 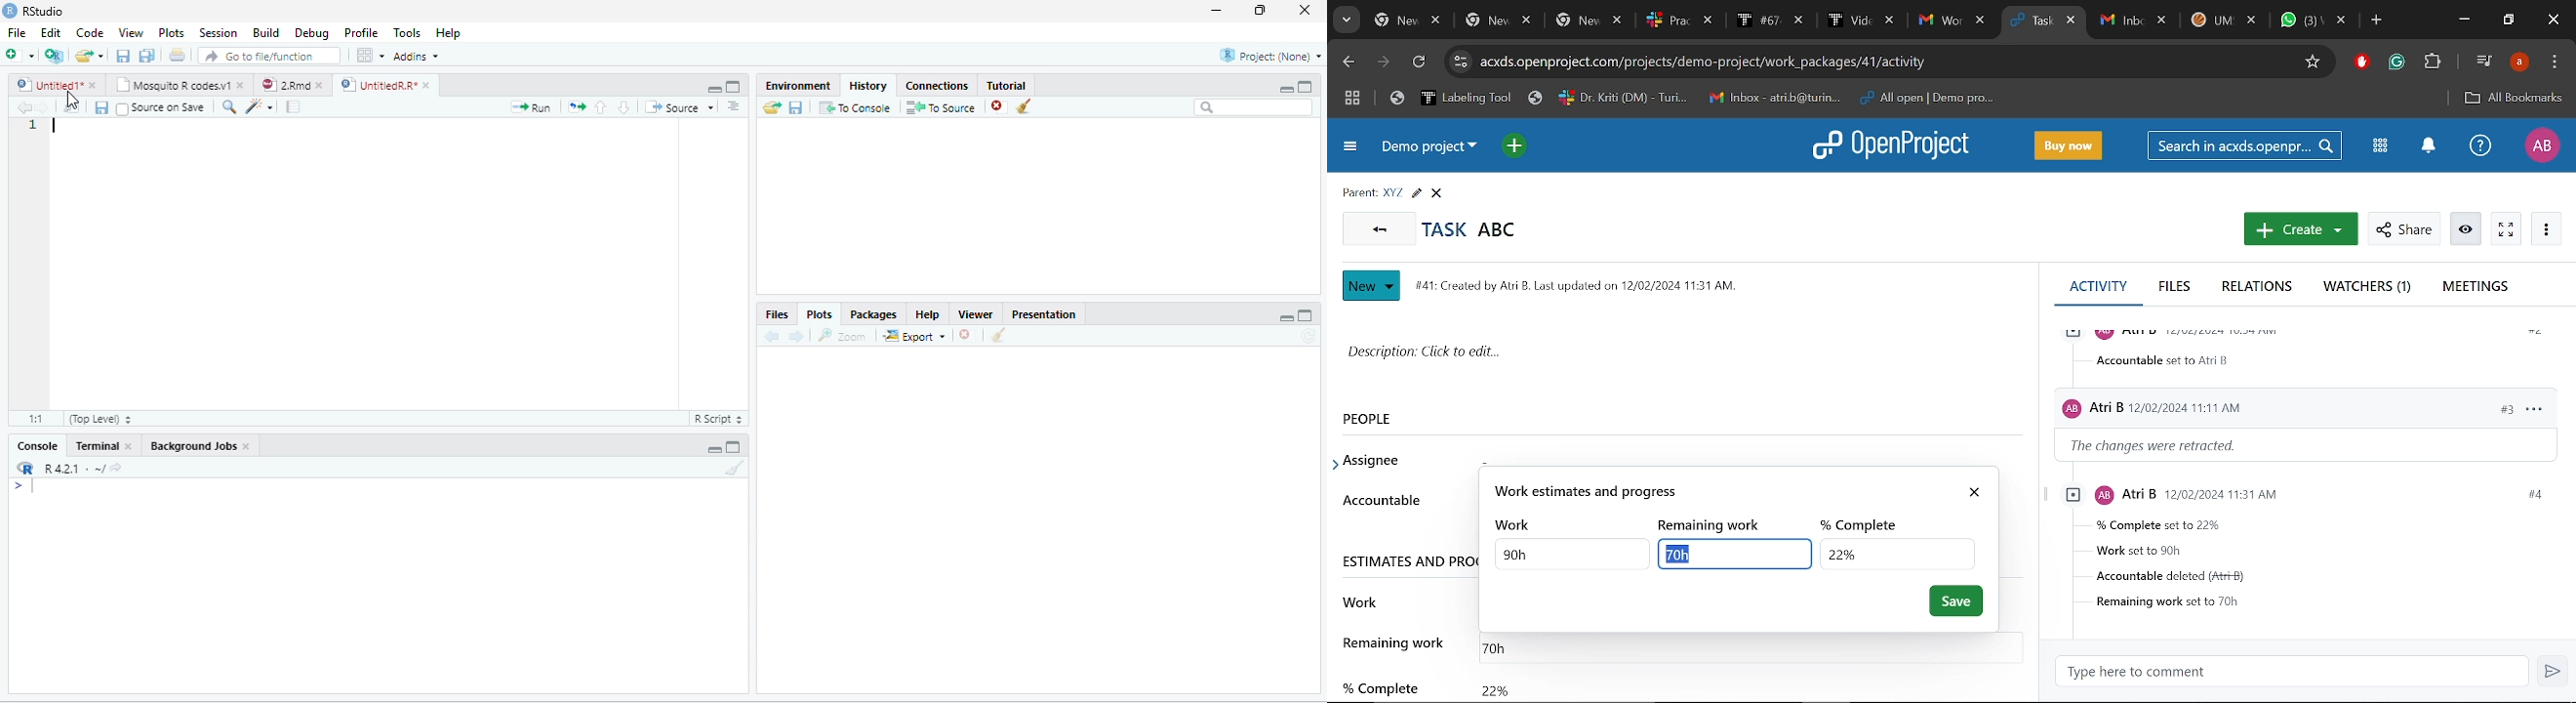 What do you see at coordinates (426, 85) in the screenshot?
I see `close` at bounding box center [426, 85].